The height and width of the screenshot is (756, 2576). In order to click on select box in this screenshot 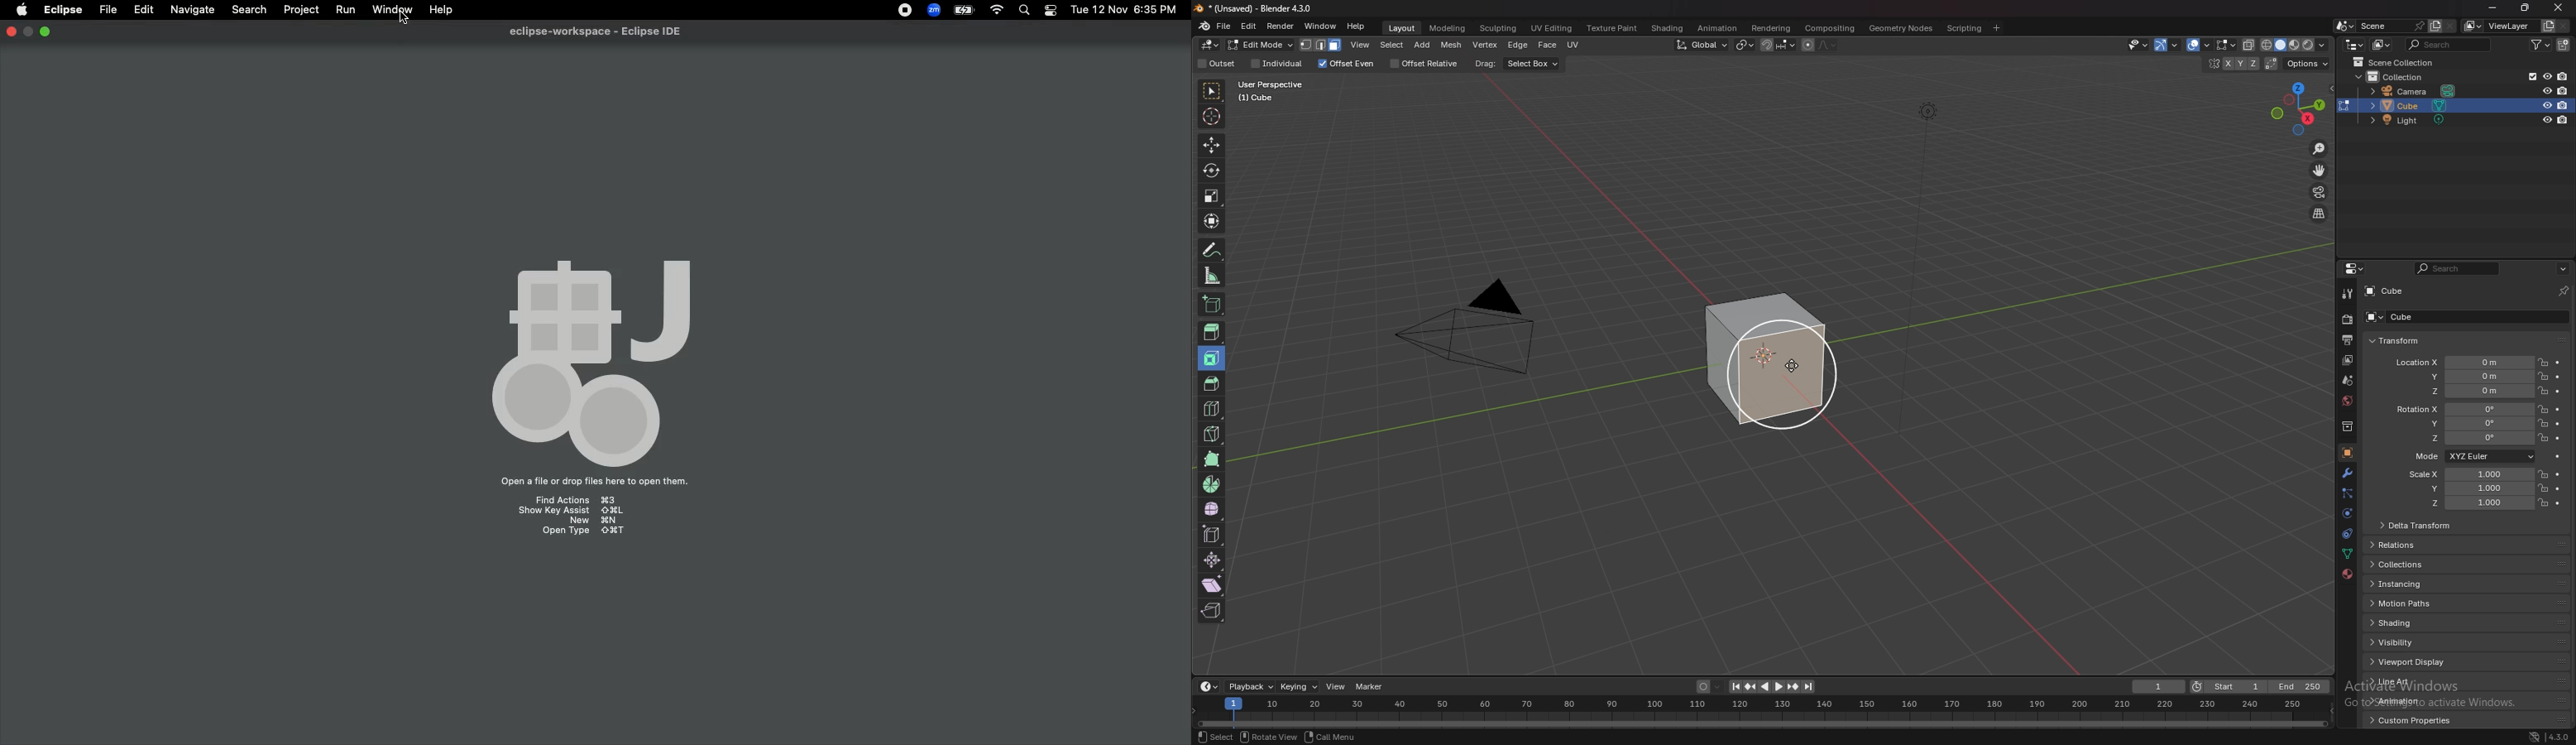, I will do `click(1532, 64)`.